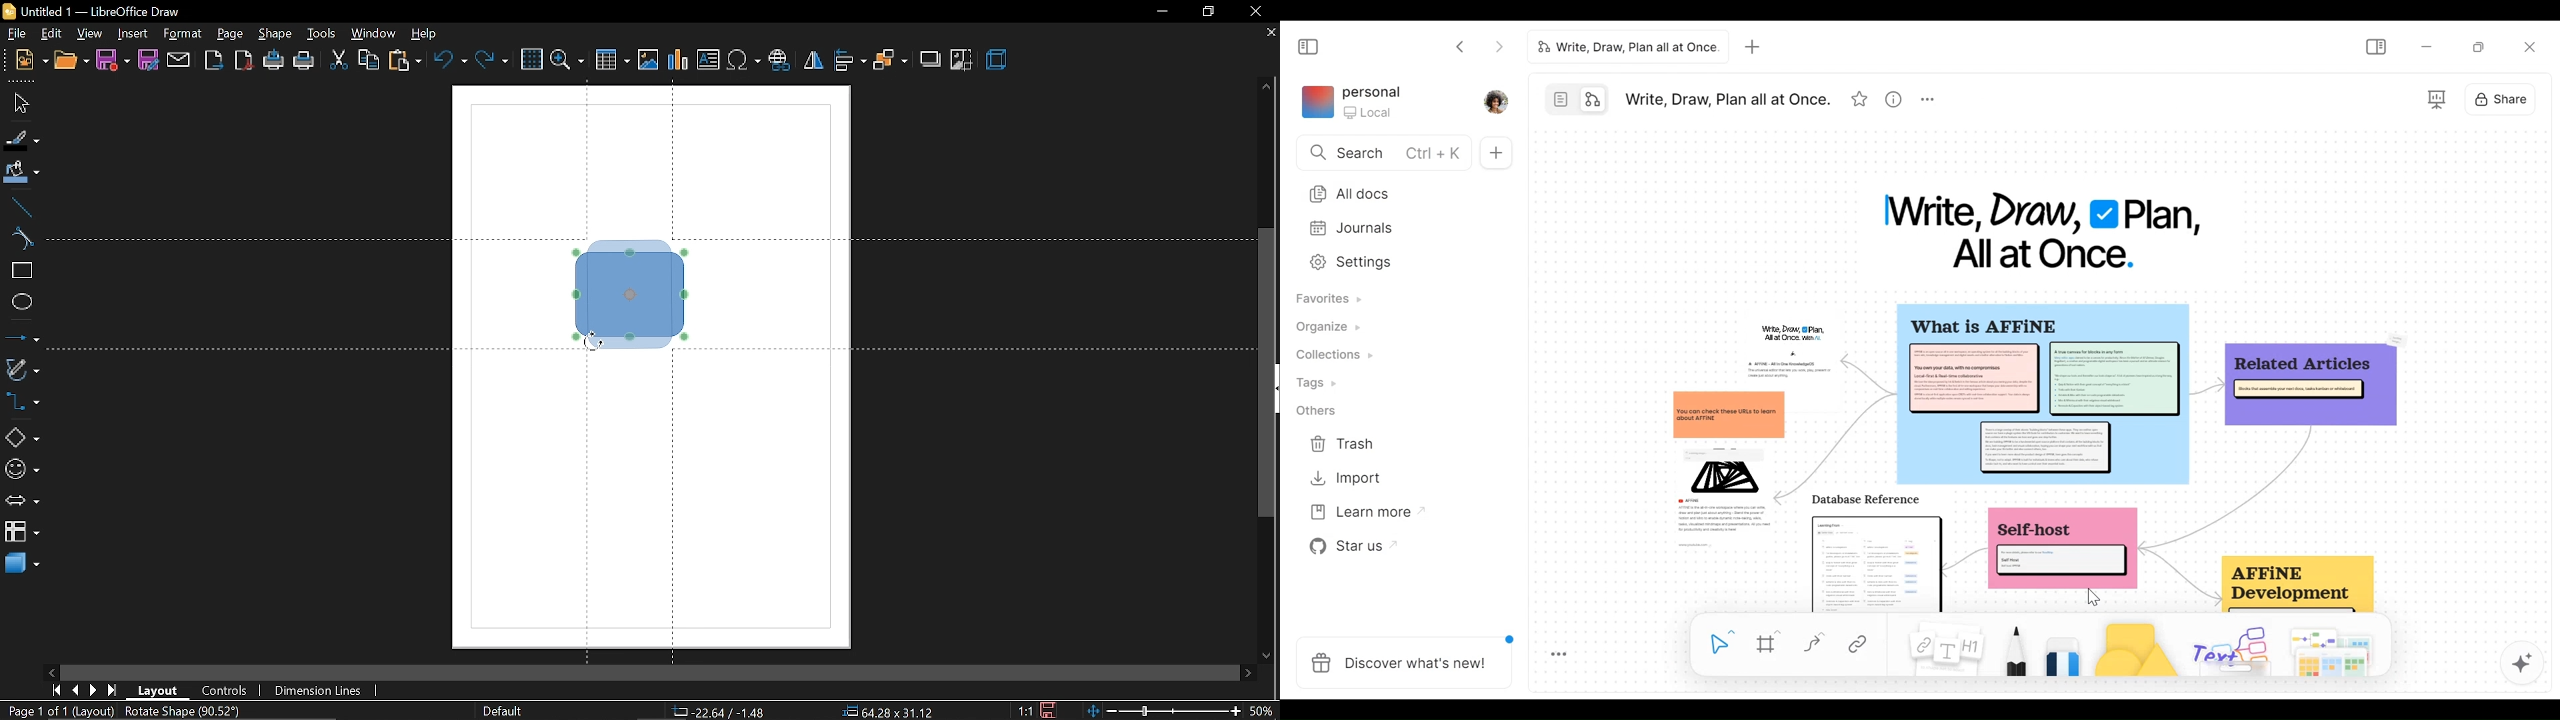  What do you see at coordinates (22, 403) in the screenshot?
I see `connectors` at bounding box center [22, 403].